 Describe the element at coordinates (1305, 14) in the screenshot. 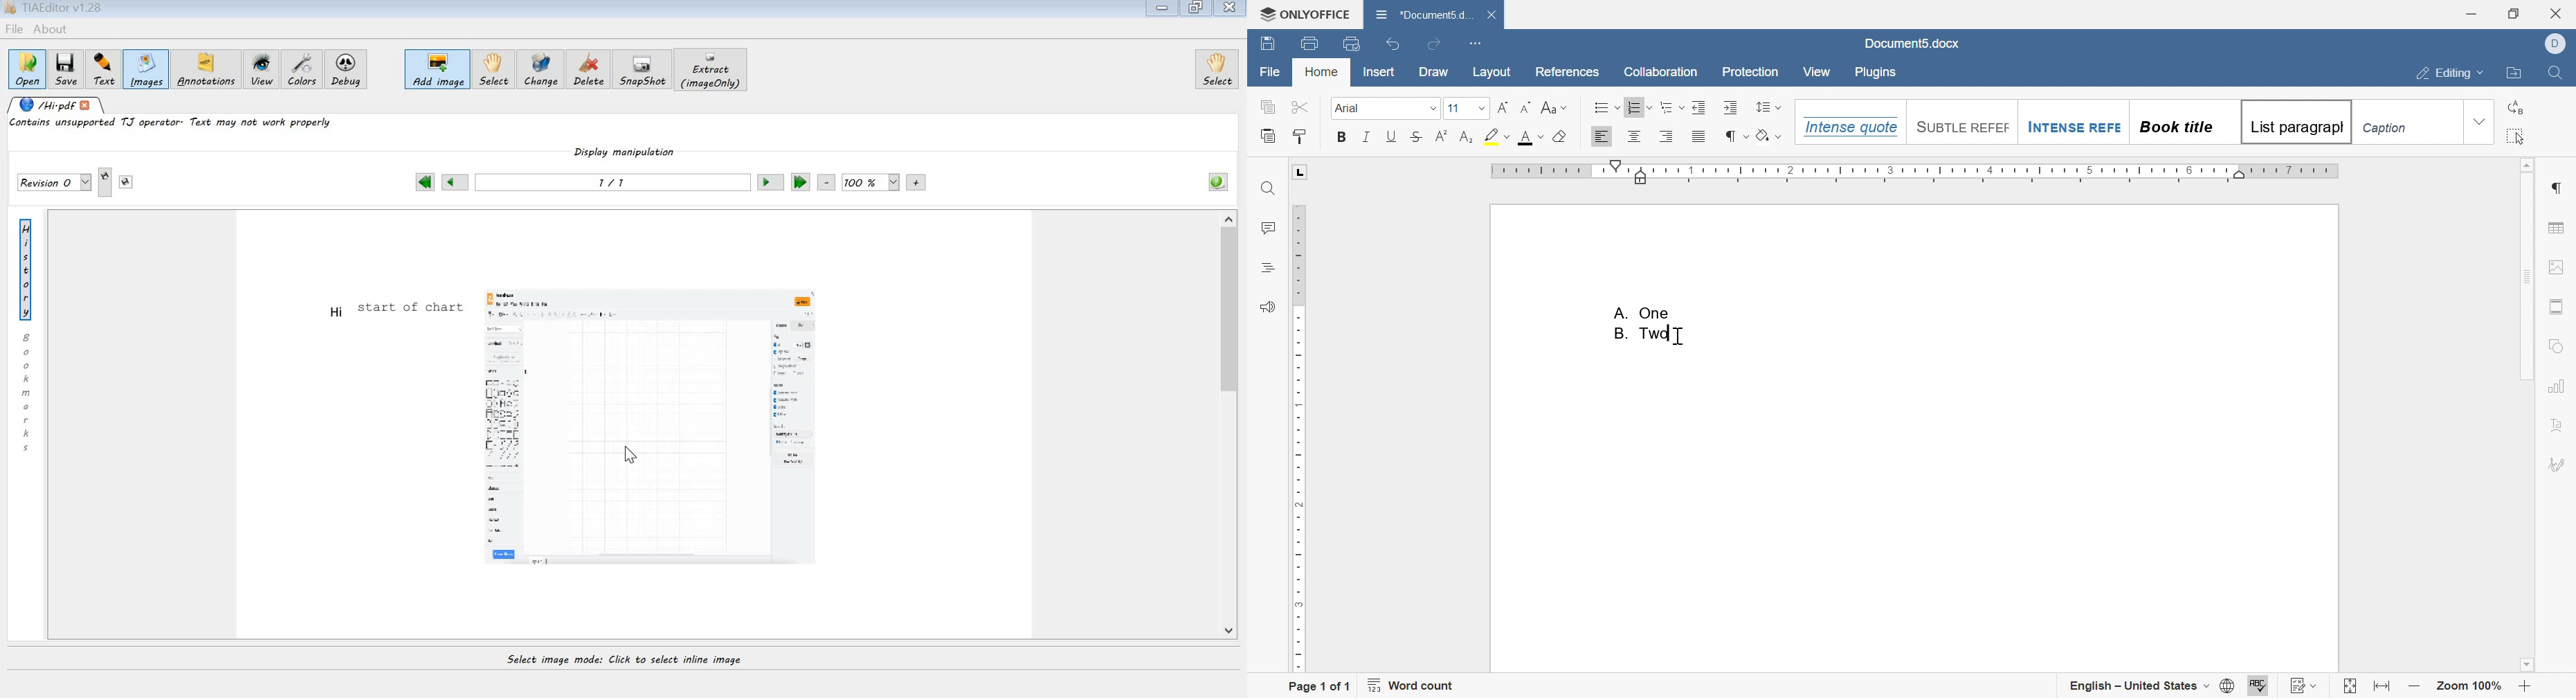

I see `onlyoffice` at that location.